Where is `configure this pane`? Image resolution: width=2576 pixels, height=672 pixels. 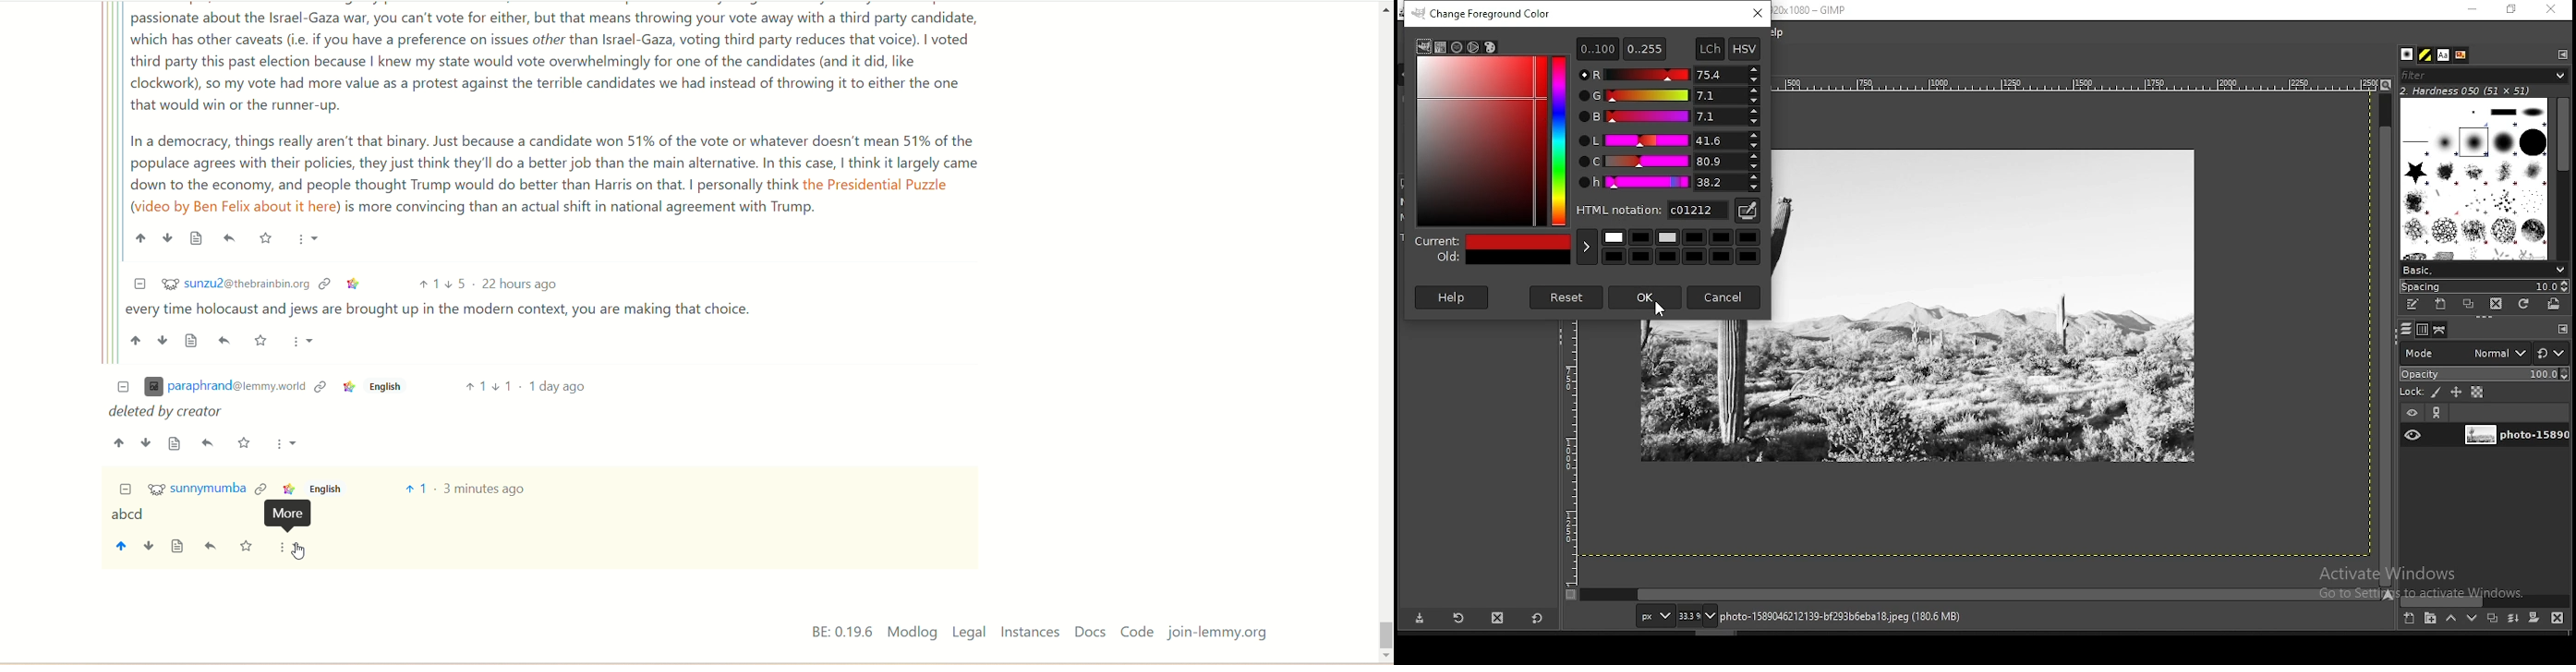
configure this pane is located at coordinates (2561, 329).